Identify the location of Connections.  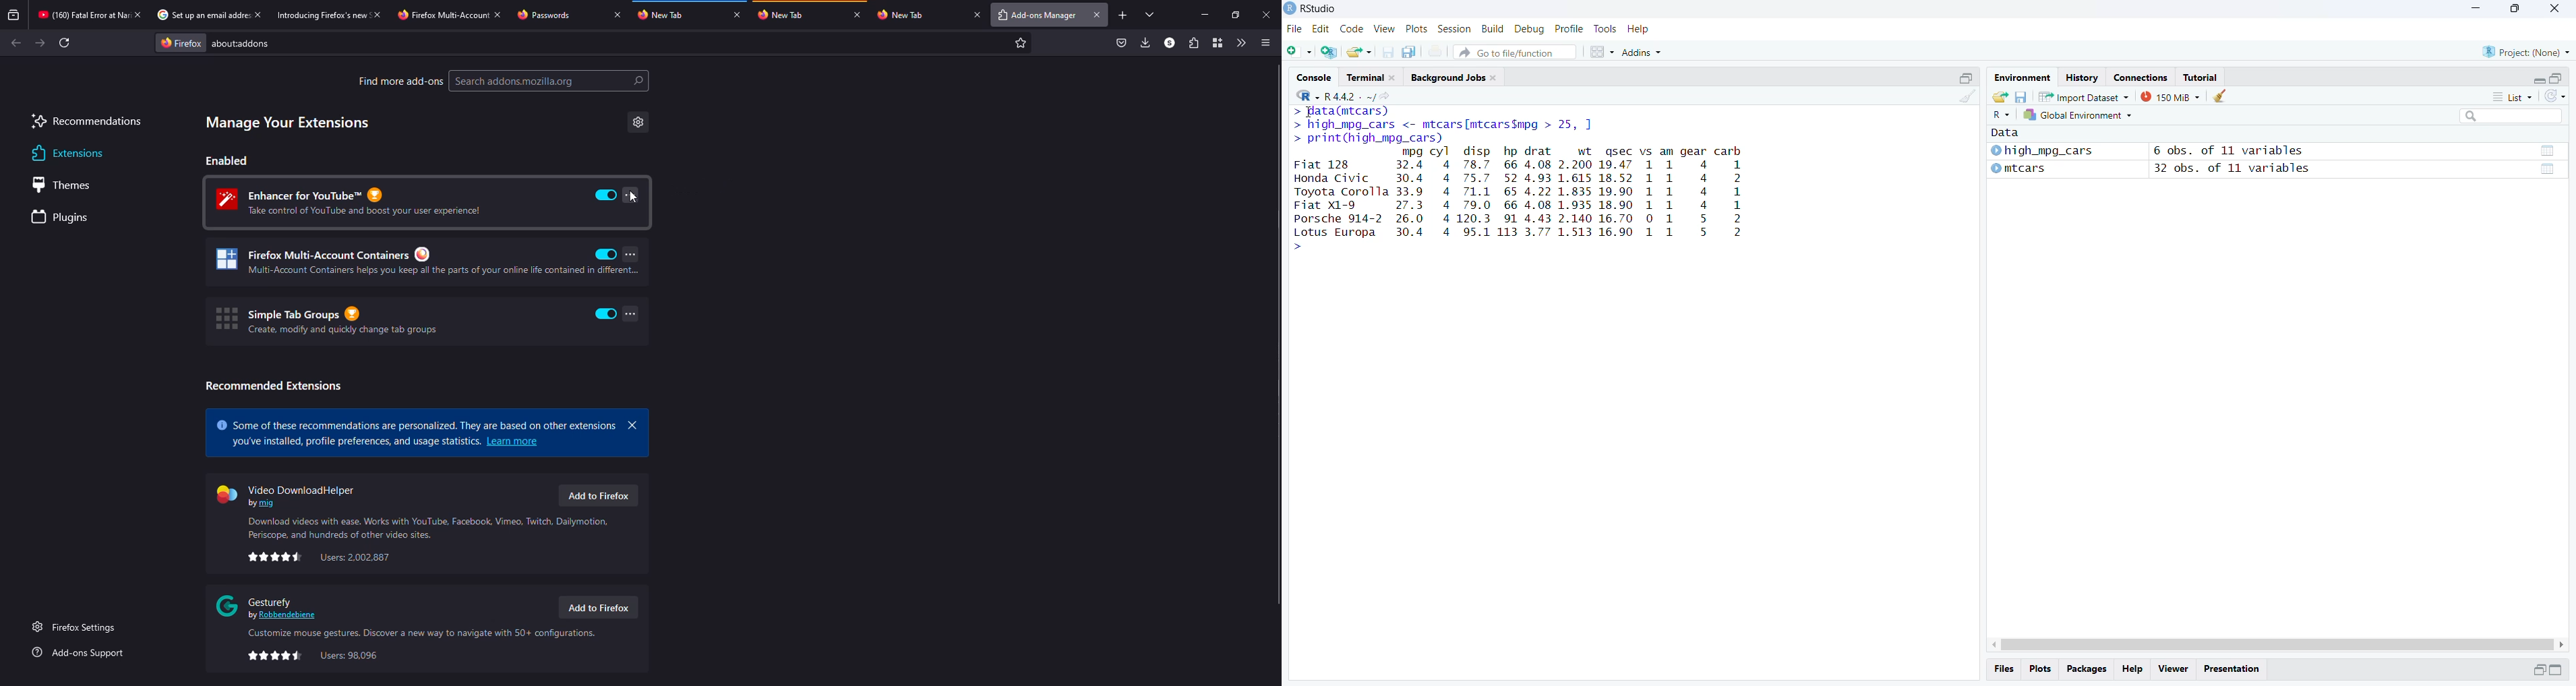
(2141, 76).